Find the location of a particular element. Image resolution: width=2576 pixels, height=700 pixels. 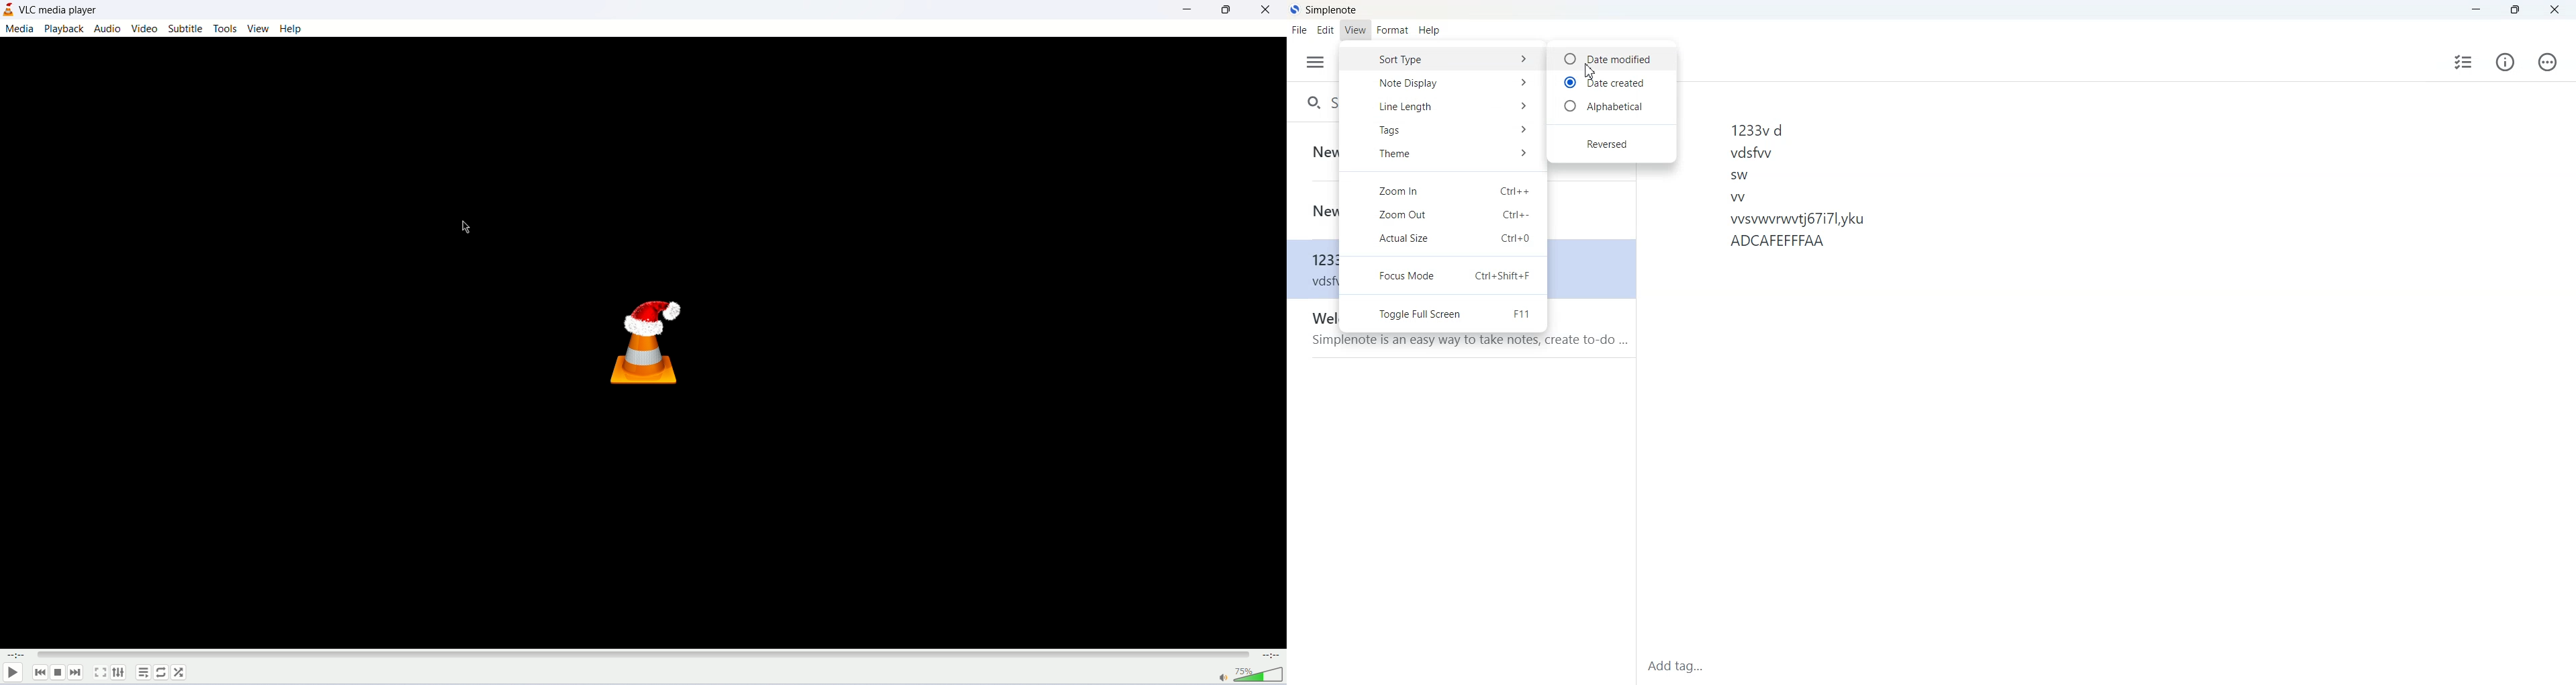

played time is located at coordinates (13, 656).